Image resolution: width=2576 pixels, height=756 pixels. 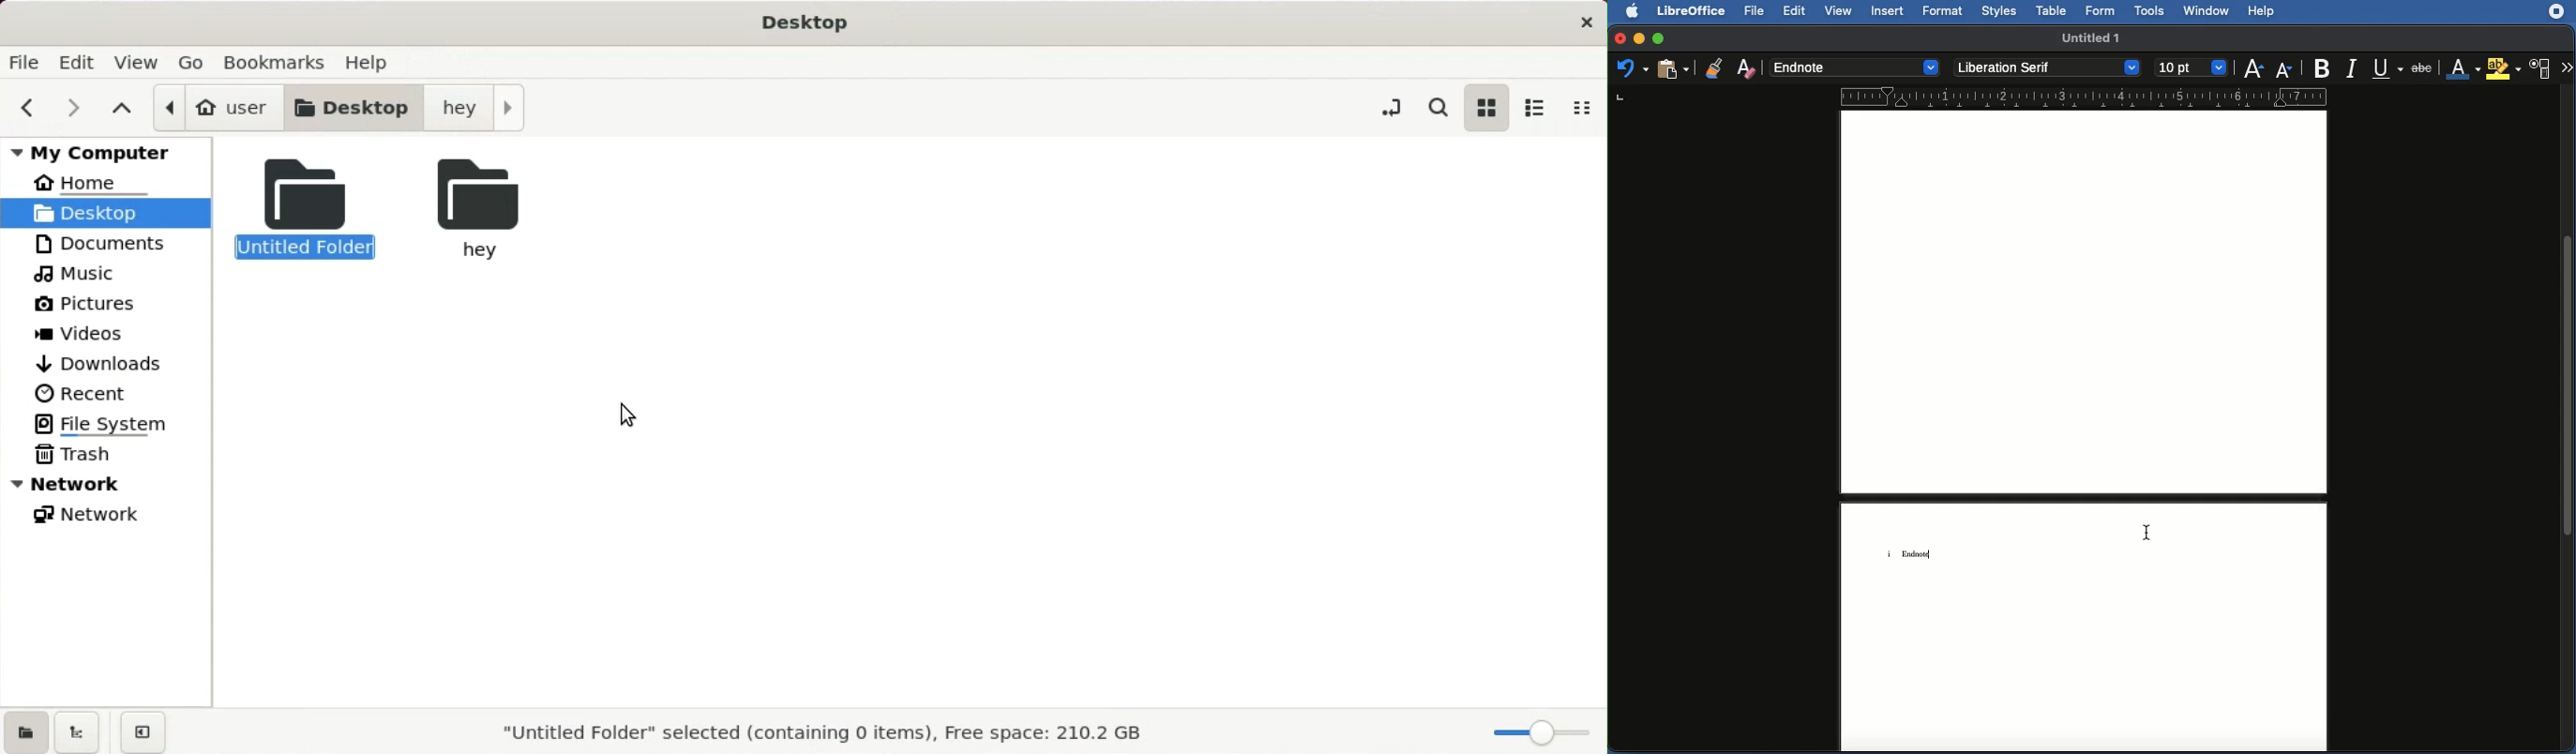 I want to click on Apple Logo, so click(x=1630, y=11).